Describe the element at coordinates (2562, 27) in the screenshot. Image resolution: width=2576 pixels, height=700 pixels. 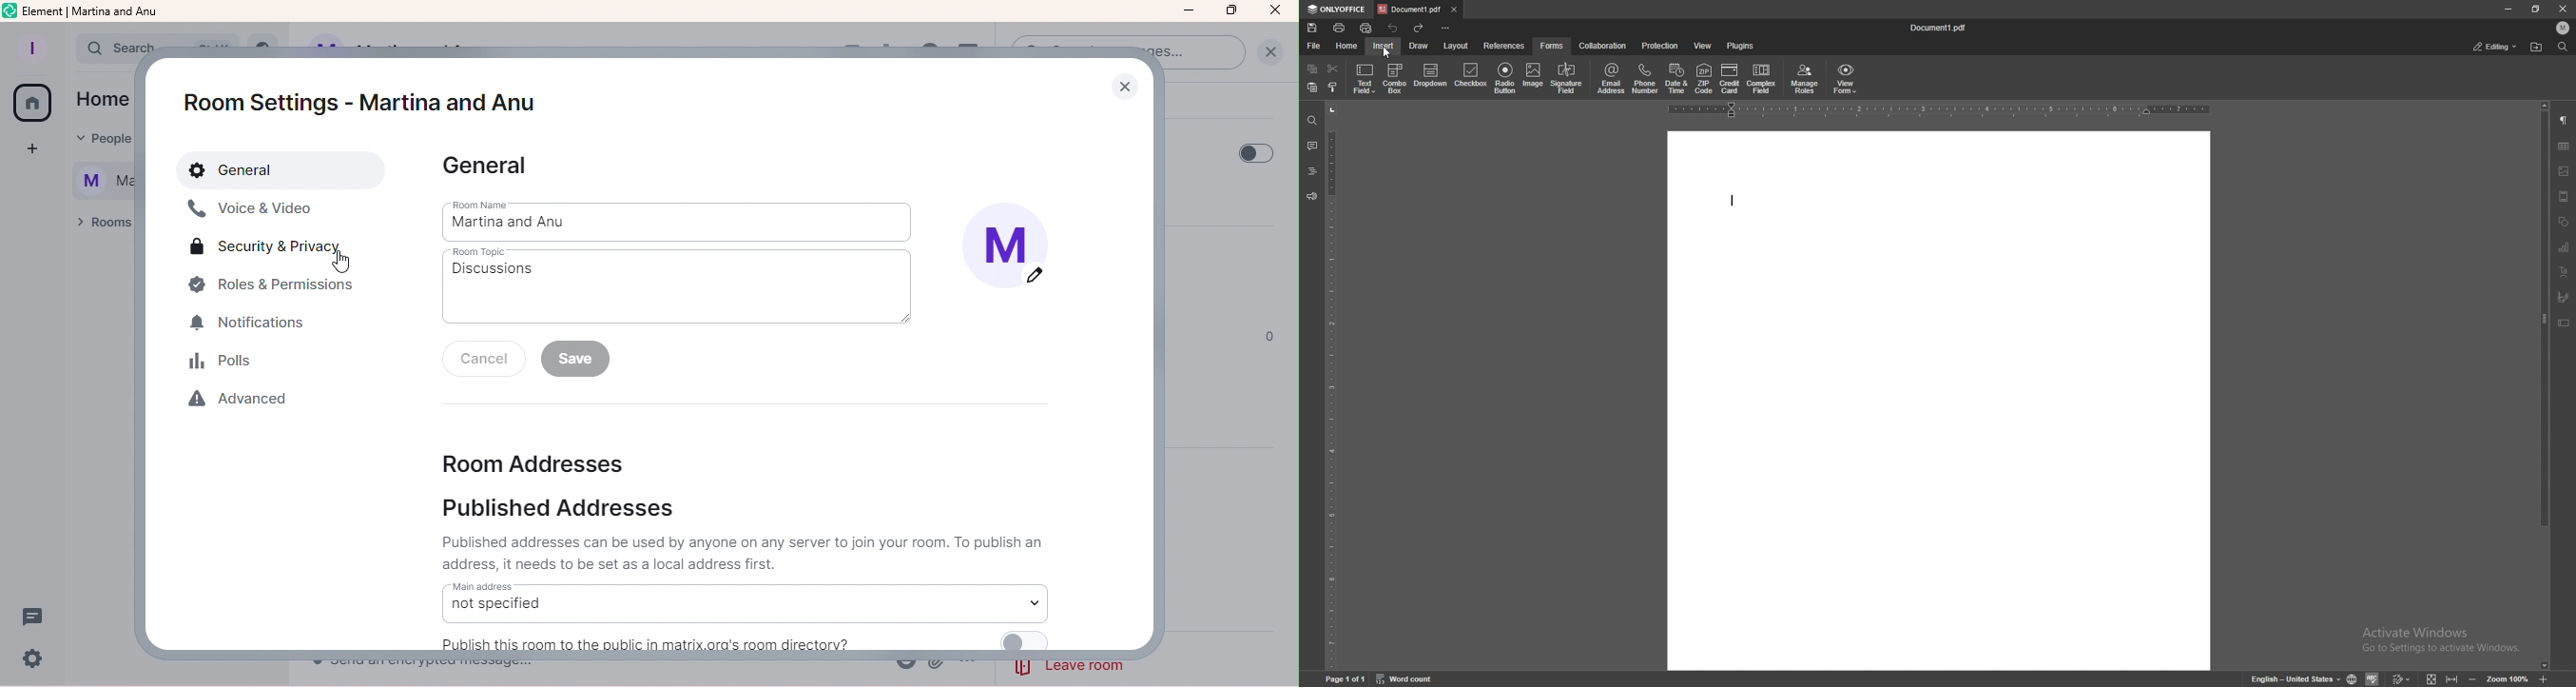
I see `profile` at that location.